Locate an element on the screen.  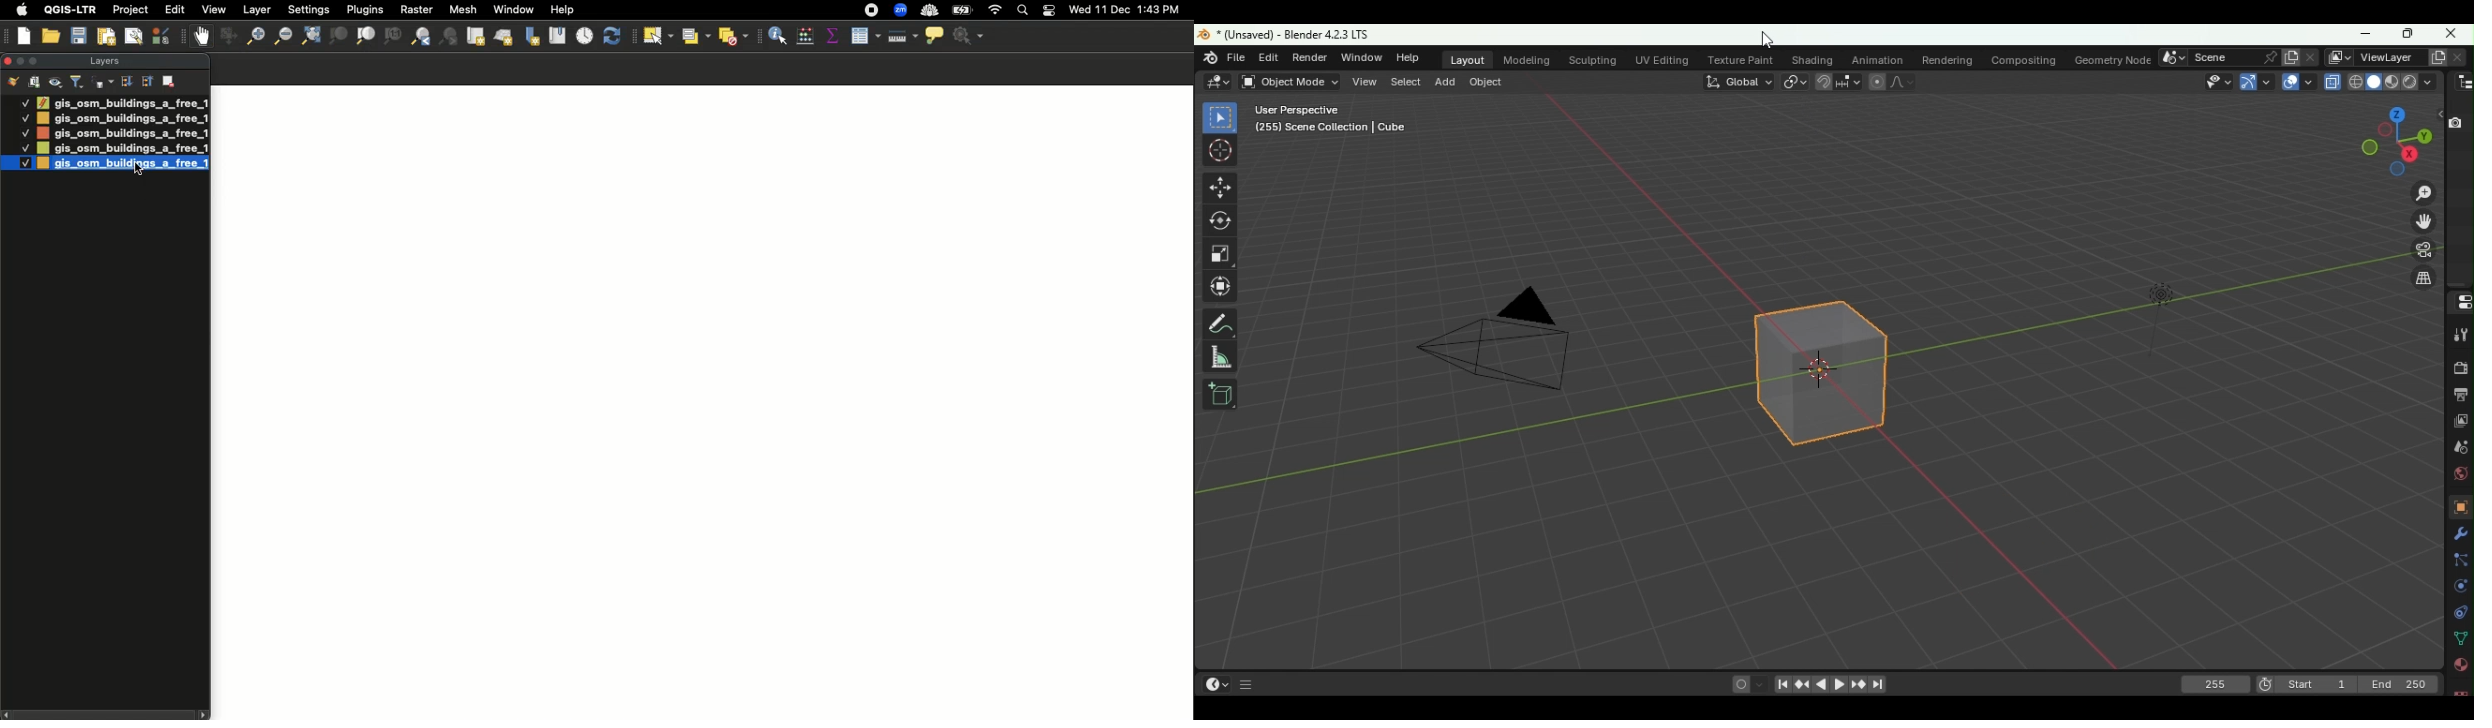
View is located at coordinates (212, 9).